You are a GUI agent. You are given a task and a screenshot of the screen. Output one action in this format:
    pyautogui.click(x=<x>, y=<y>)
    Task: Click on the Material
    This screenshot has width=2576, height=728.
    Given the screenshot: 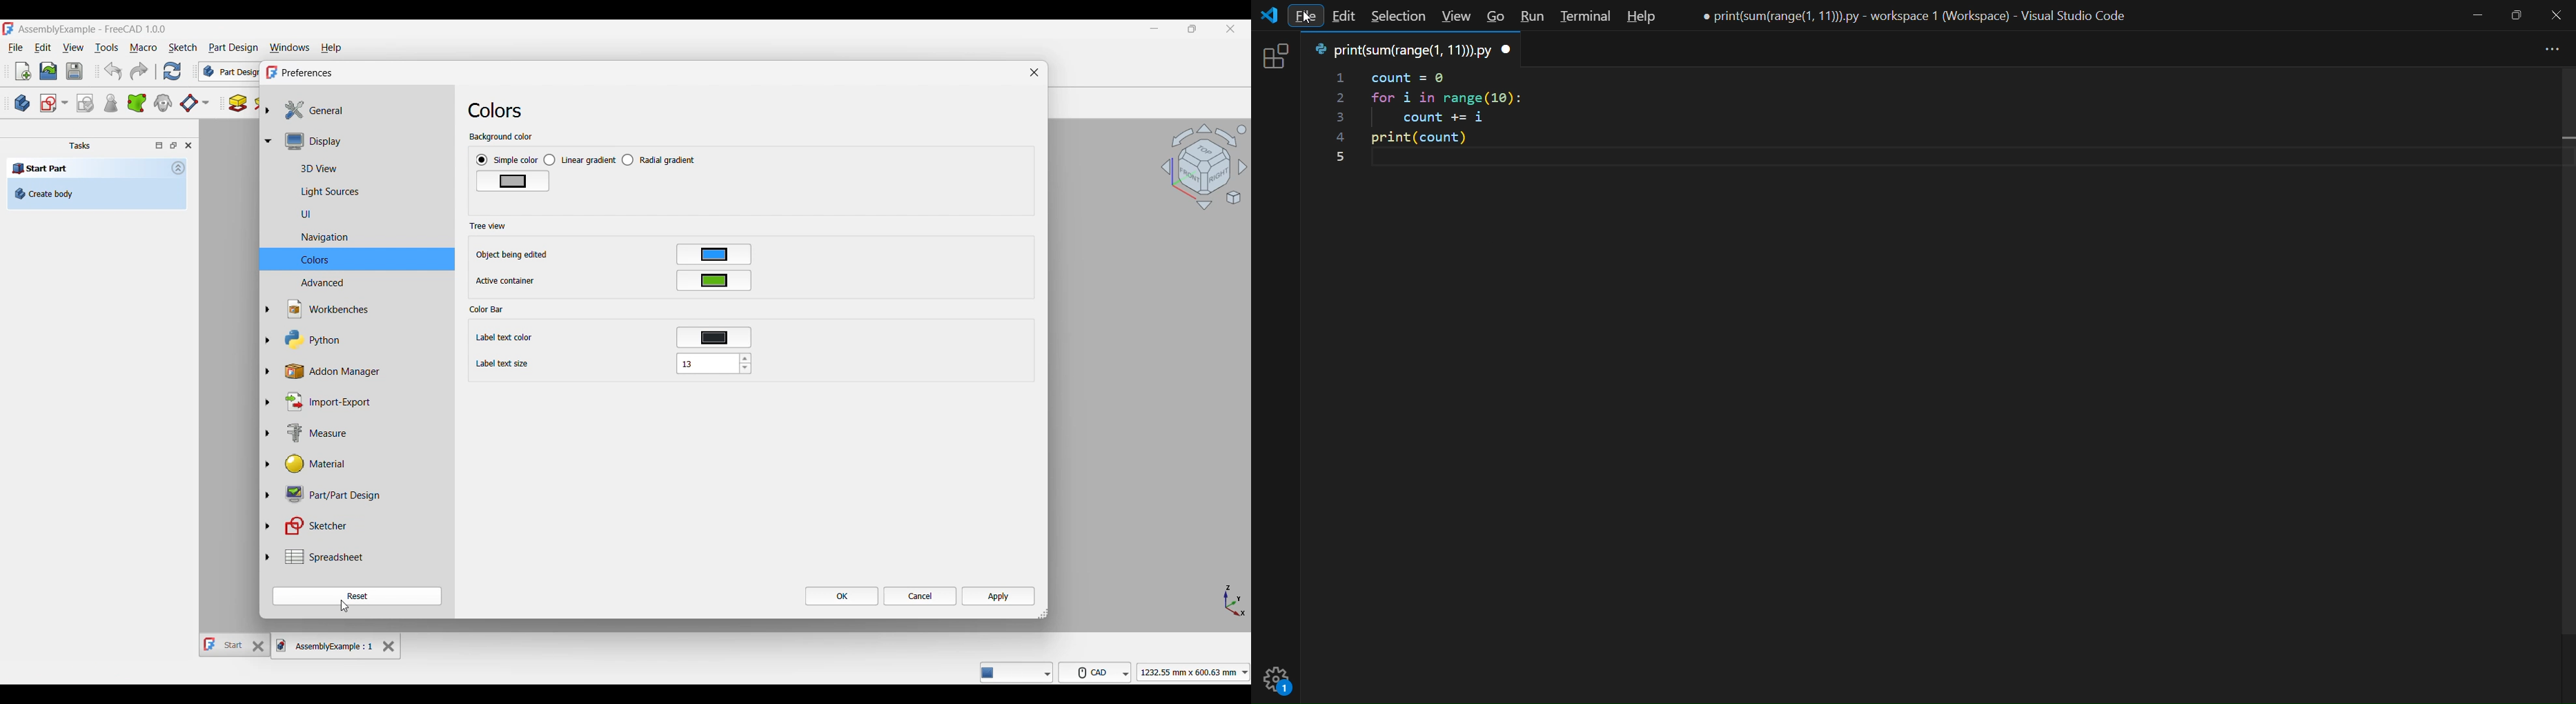 What is the action you would take?
    pyautogui.click(x=304, y=465)
    